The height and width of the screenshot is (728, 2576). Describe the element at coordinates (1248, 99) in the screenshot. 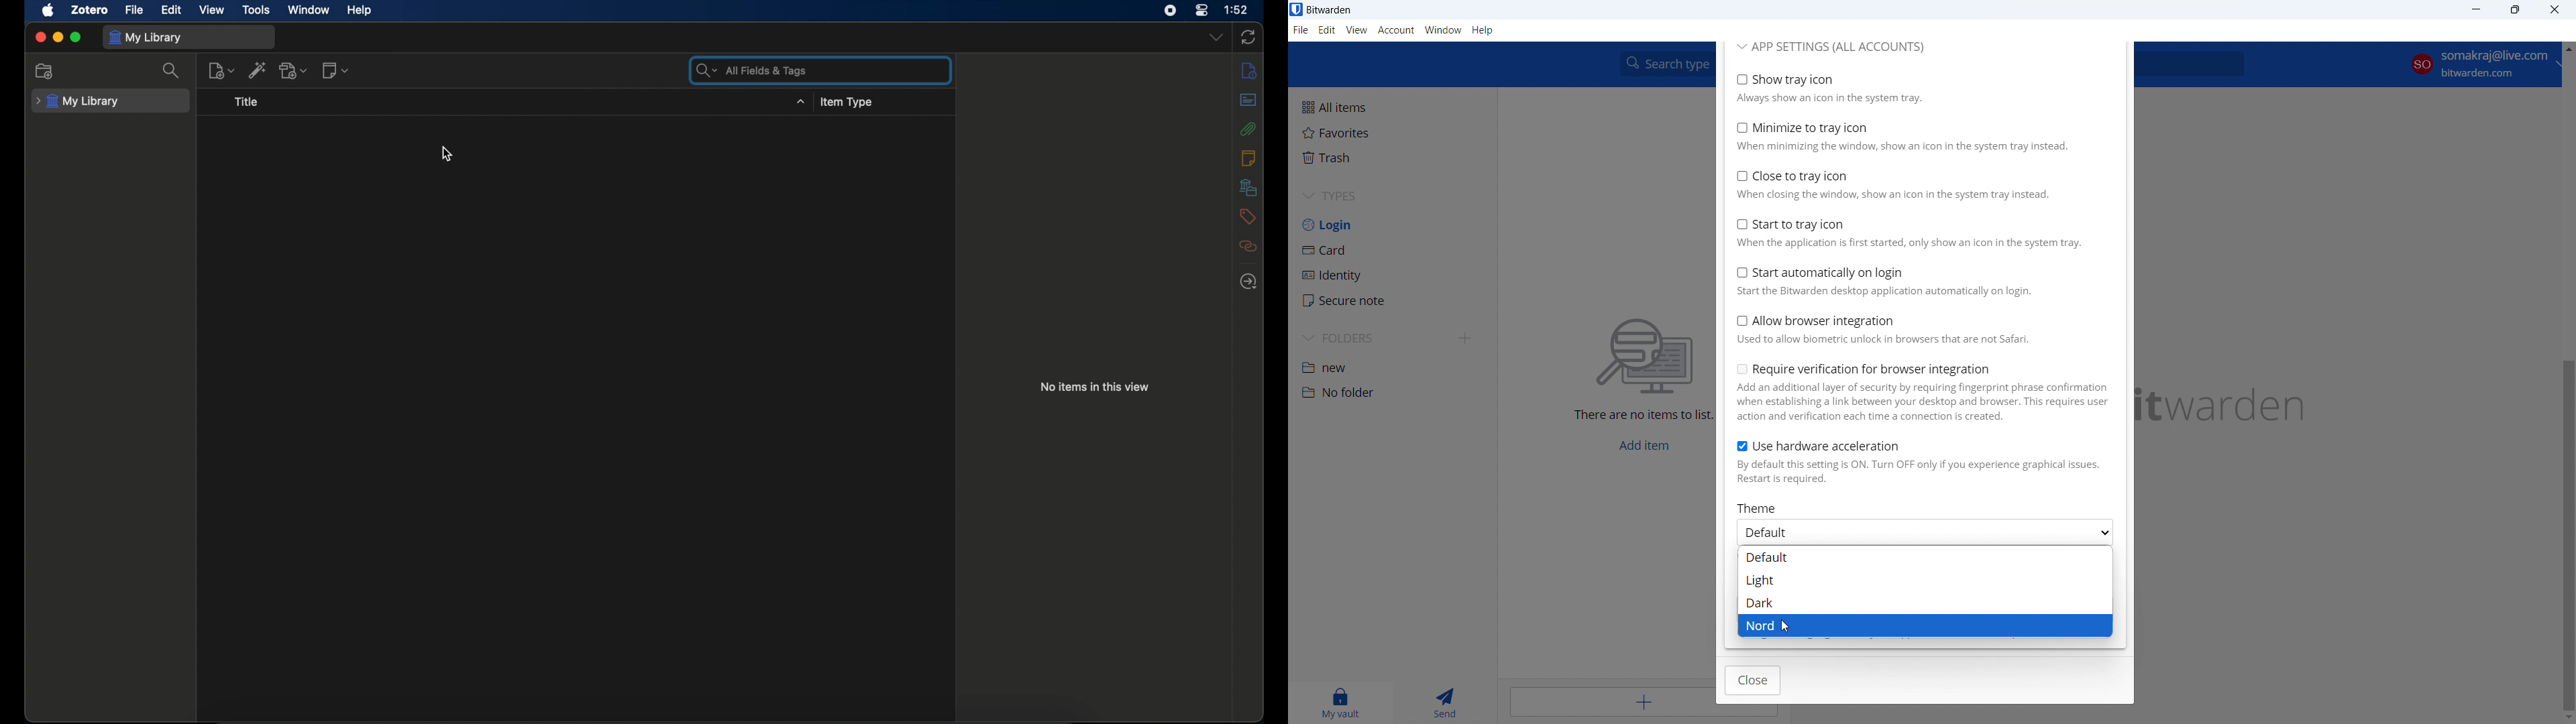

I see `abstracts` at that location.